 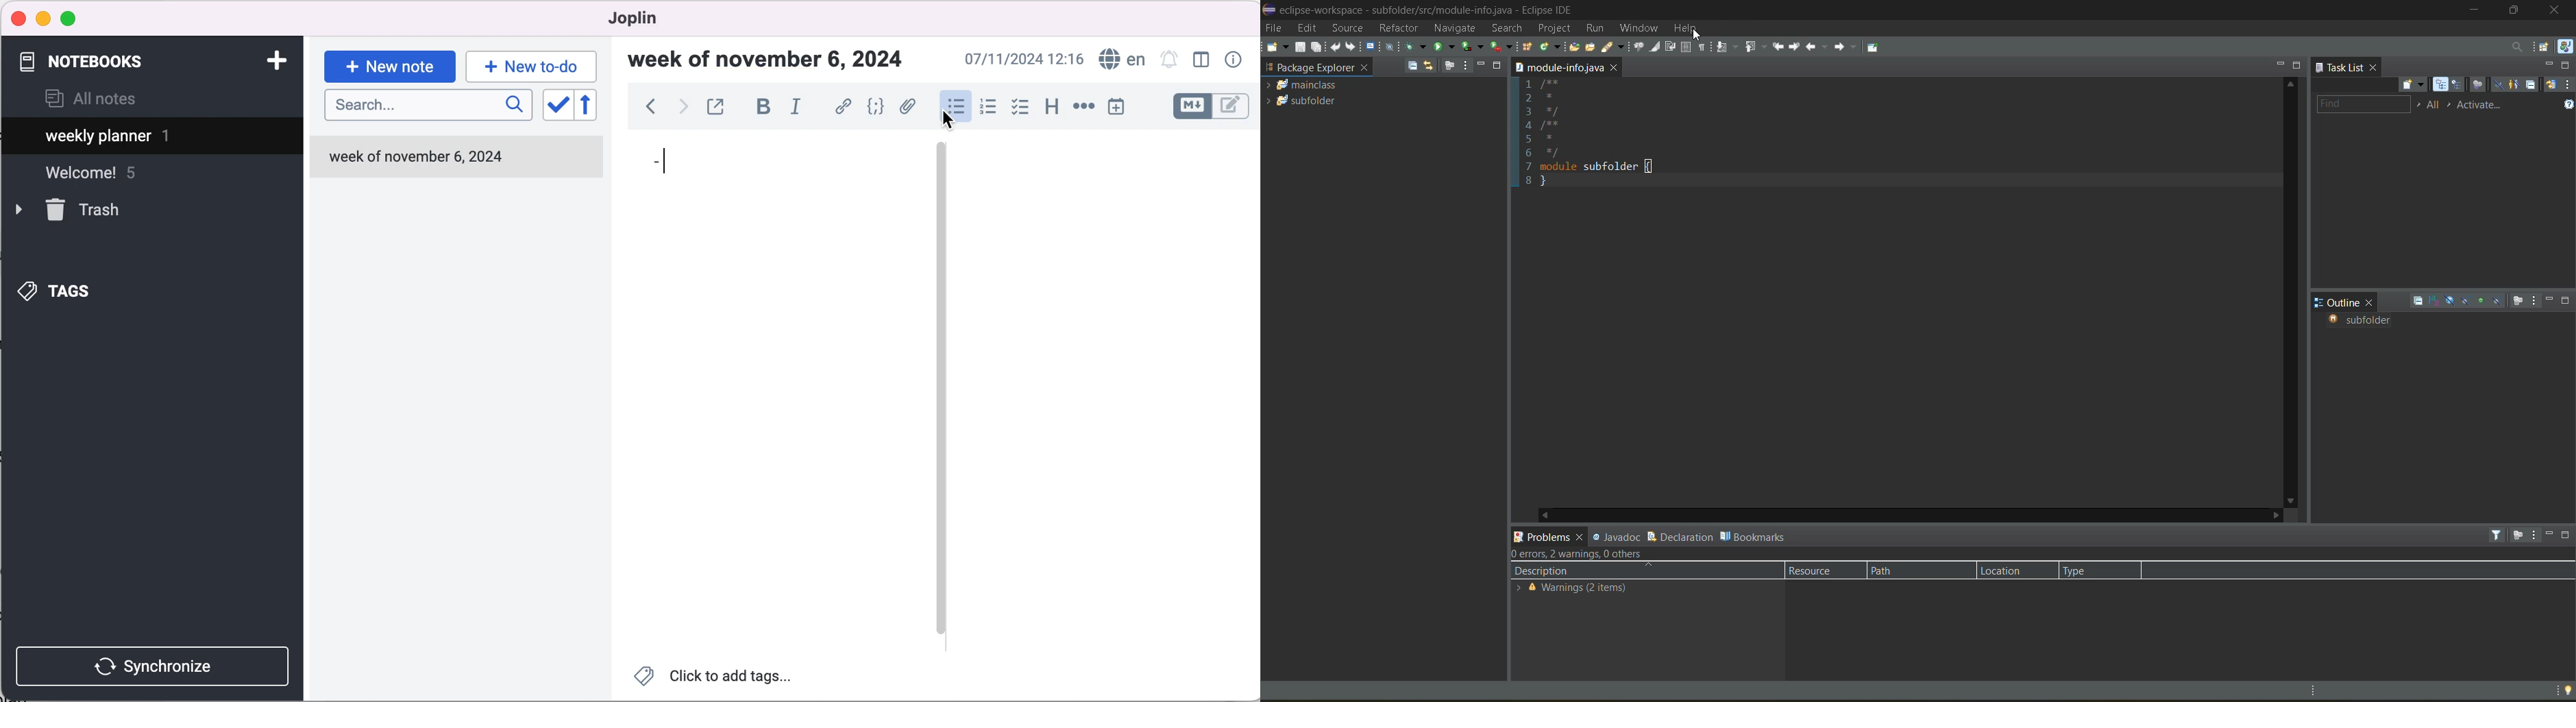 I want to click on cursor, so click(x=952, y=119).